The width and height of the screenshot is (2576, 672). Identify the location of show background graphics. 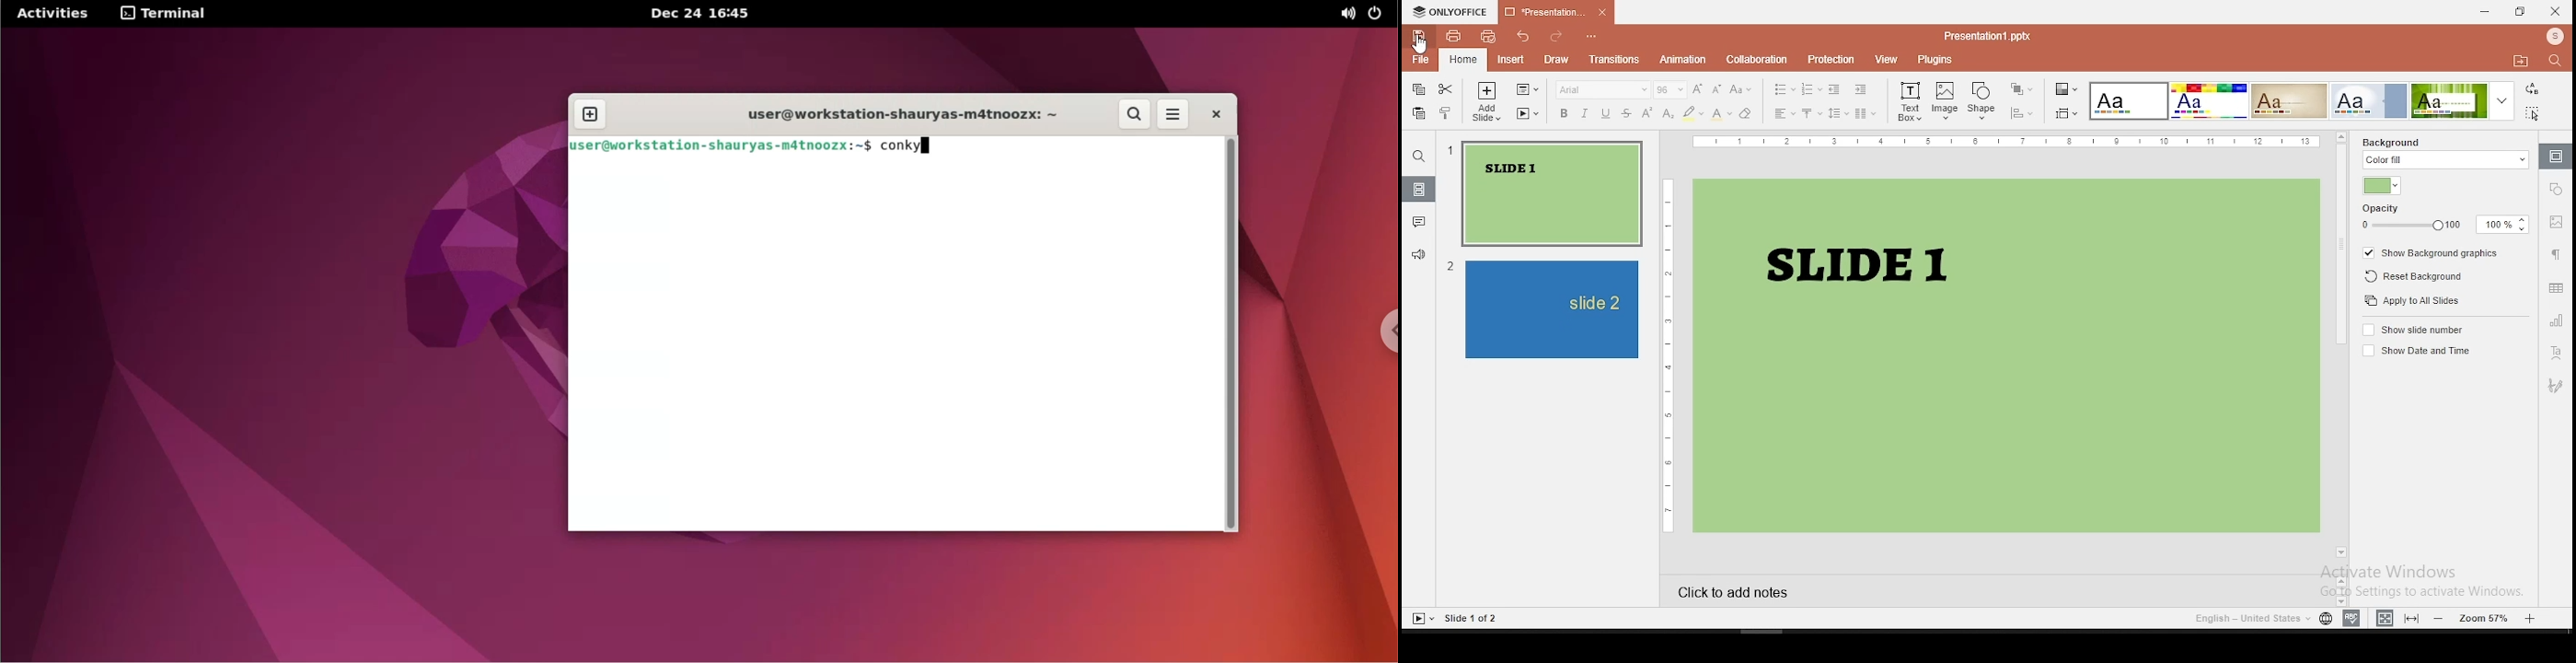
(2433, 253).